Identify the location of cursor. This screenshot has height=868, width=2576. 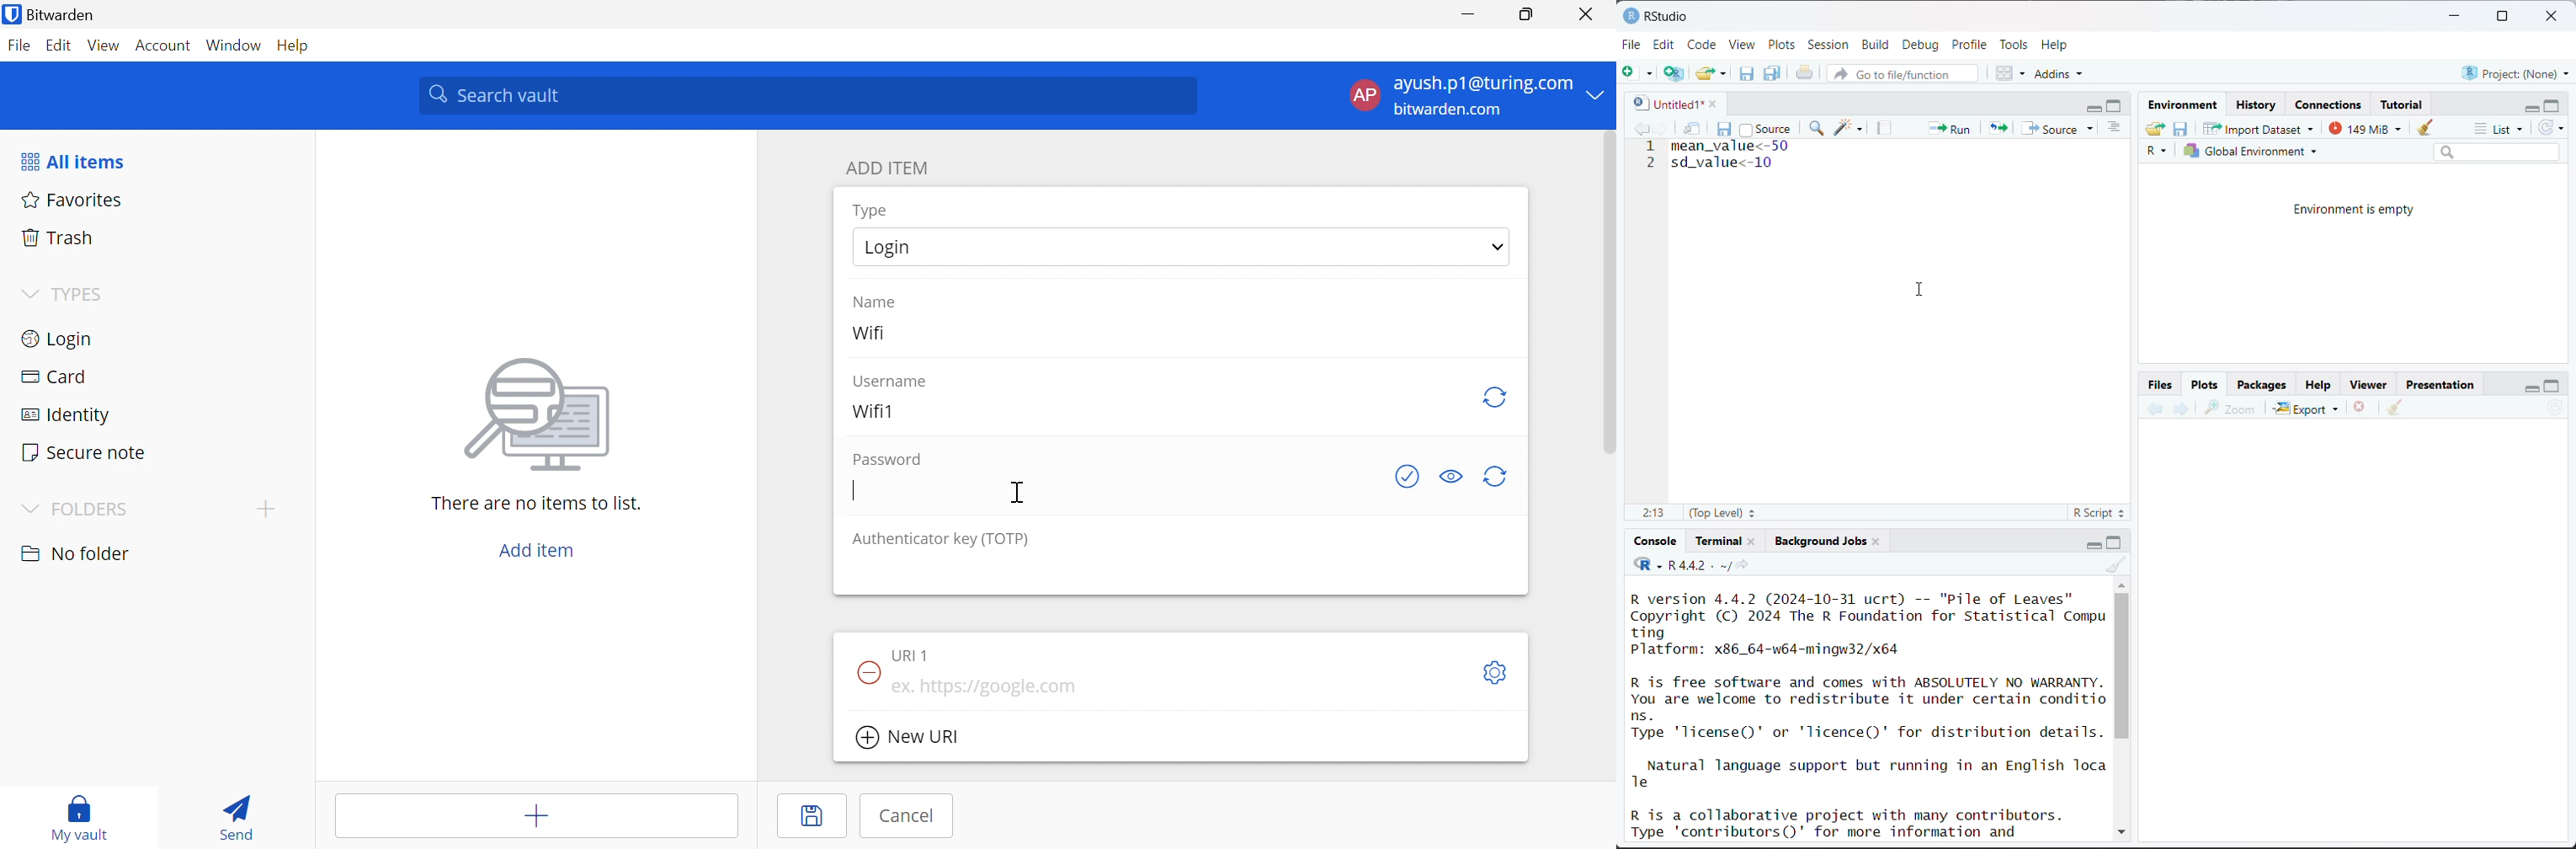
(1923, 290).